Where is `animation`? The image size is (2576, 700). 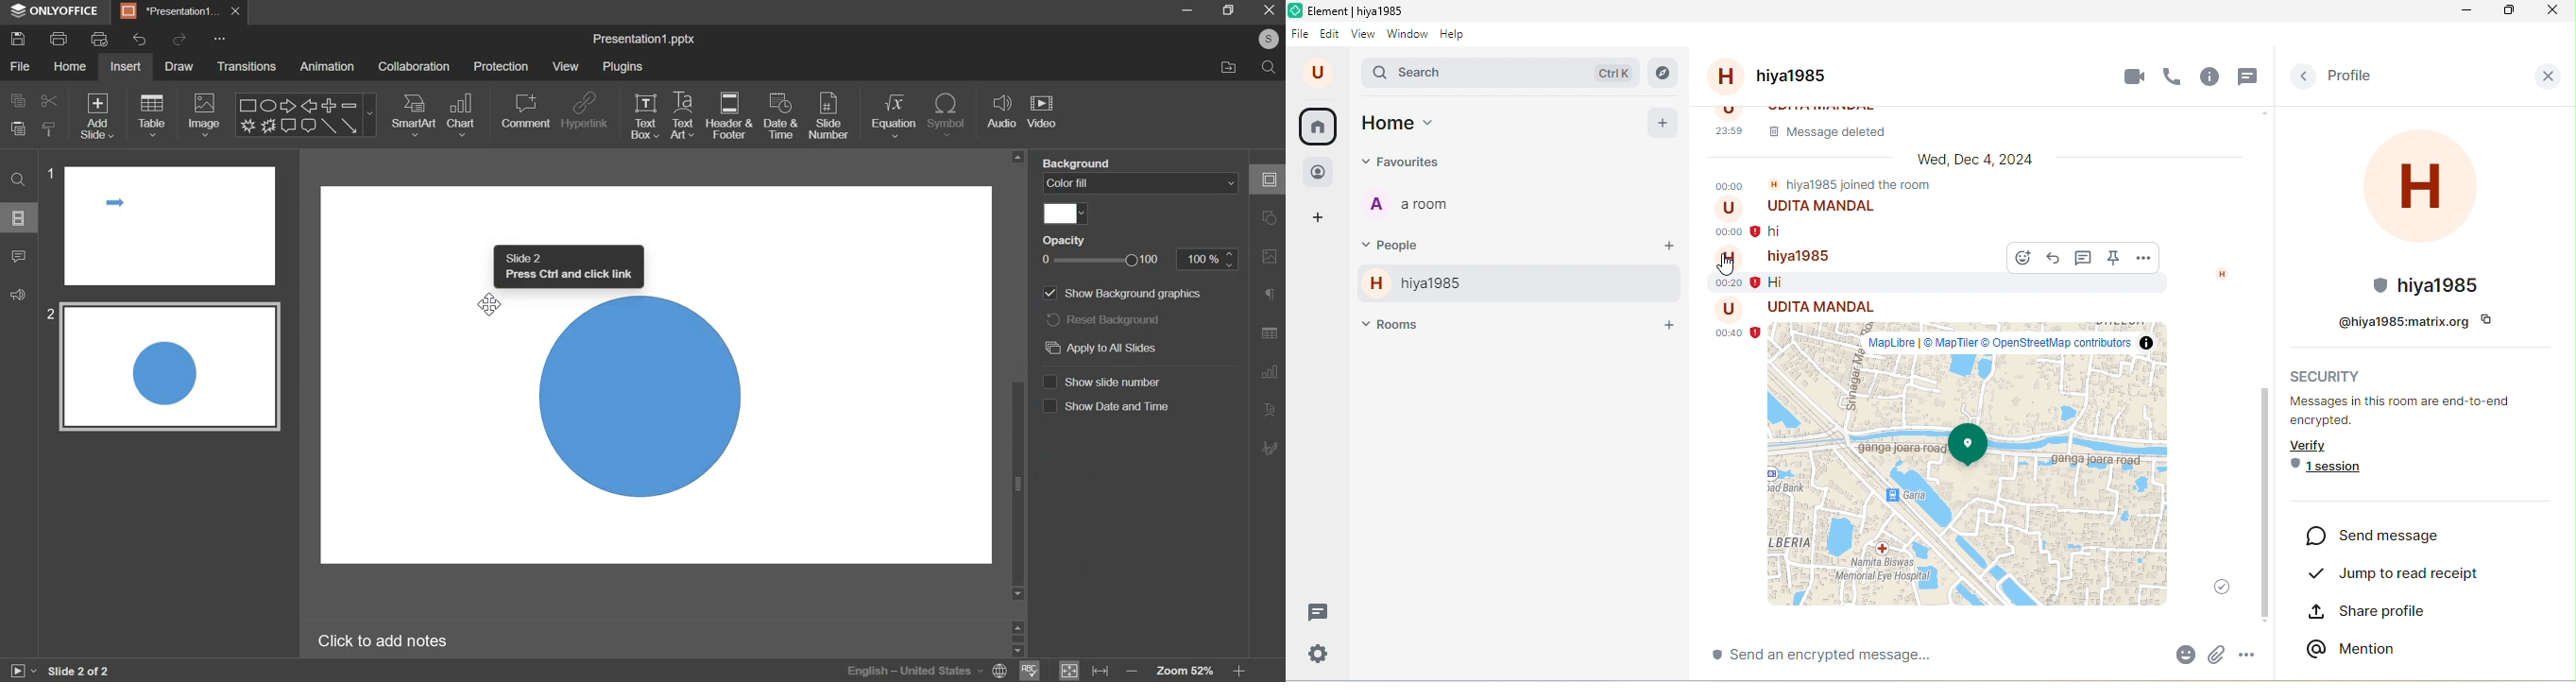 animation is located at coordinates (328, 66).